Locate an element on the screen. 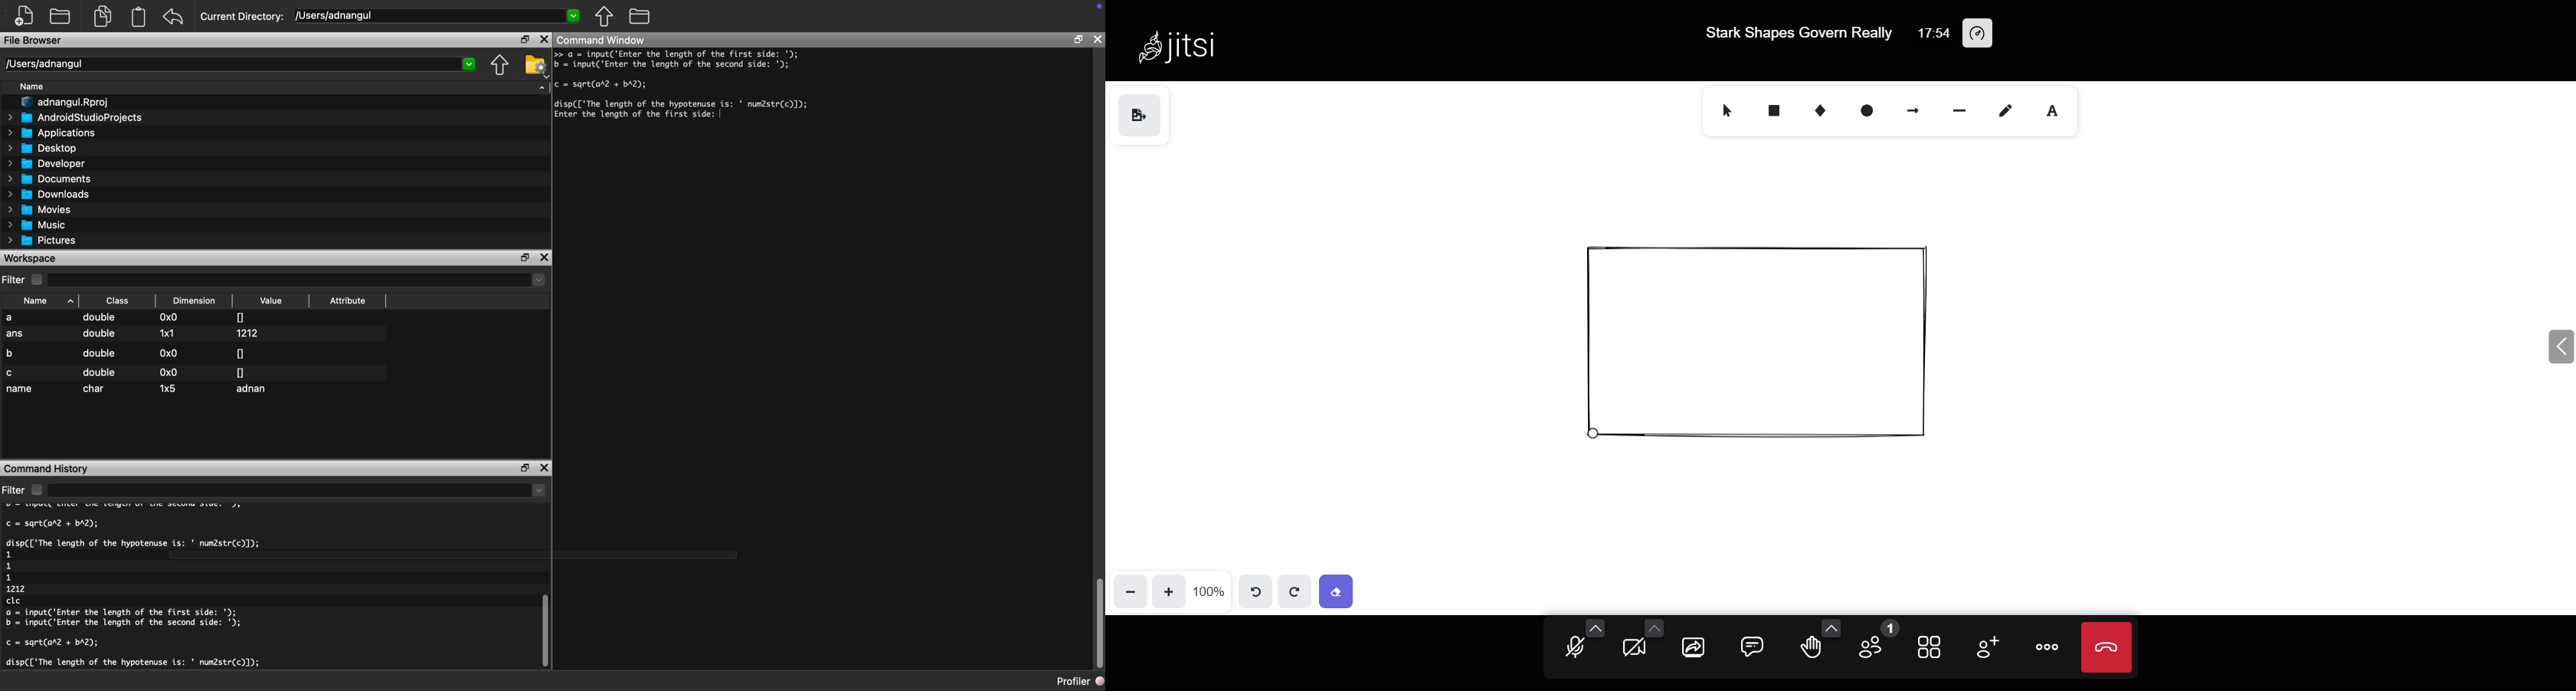 The image size is (2576, 700). double is located at coordinates (101, 319).